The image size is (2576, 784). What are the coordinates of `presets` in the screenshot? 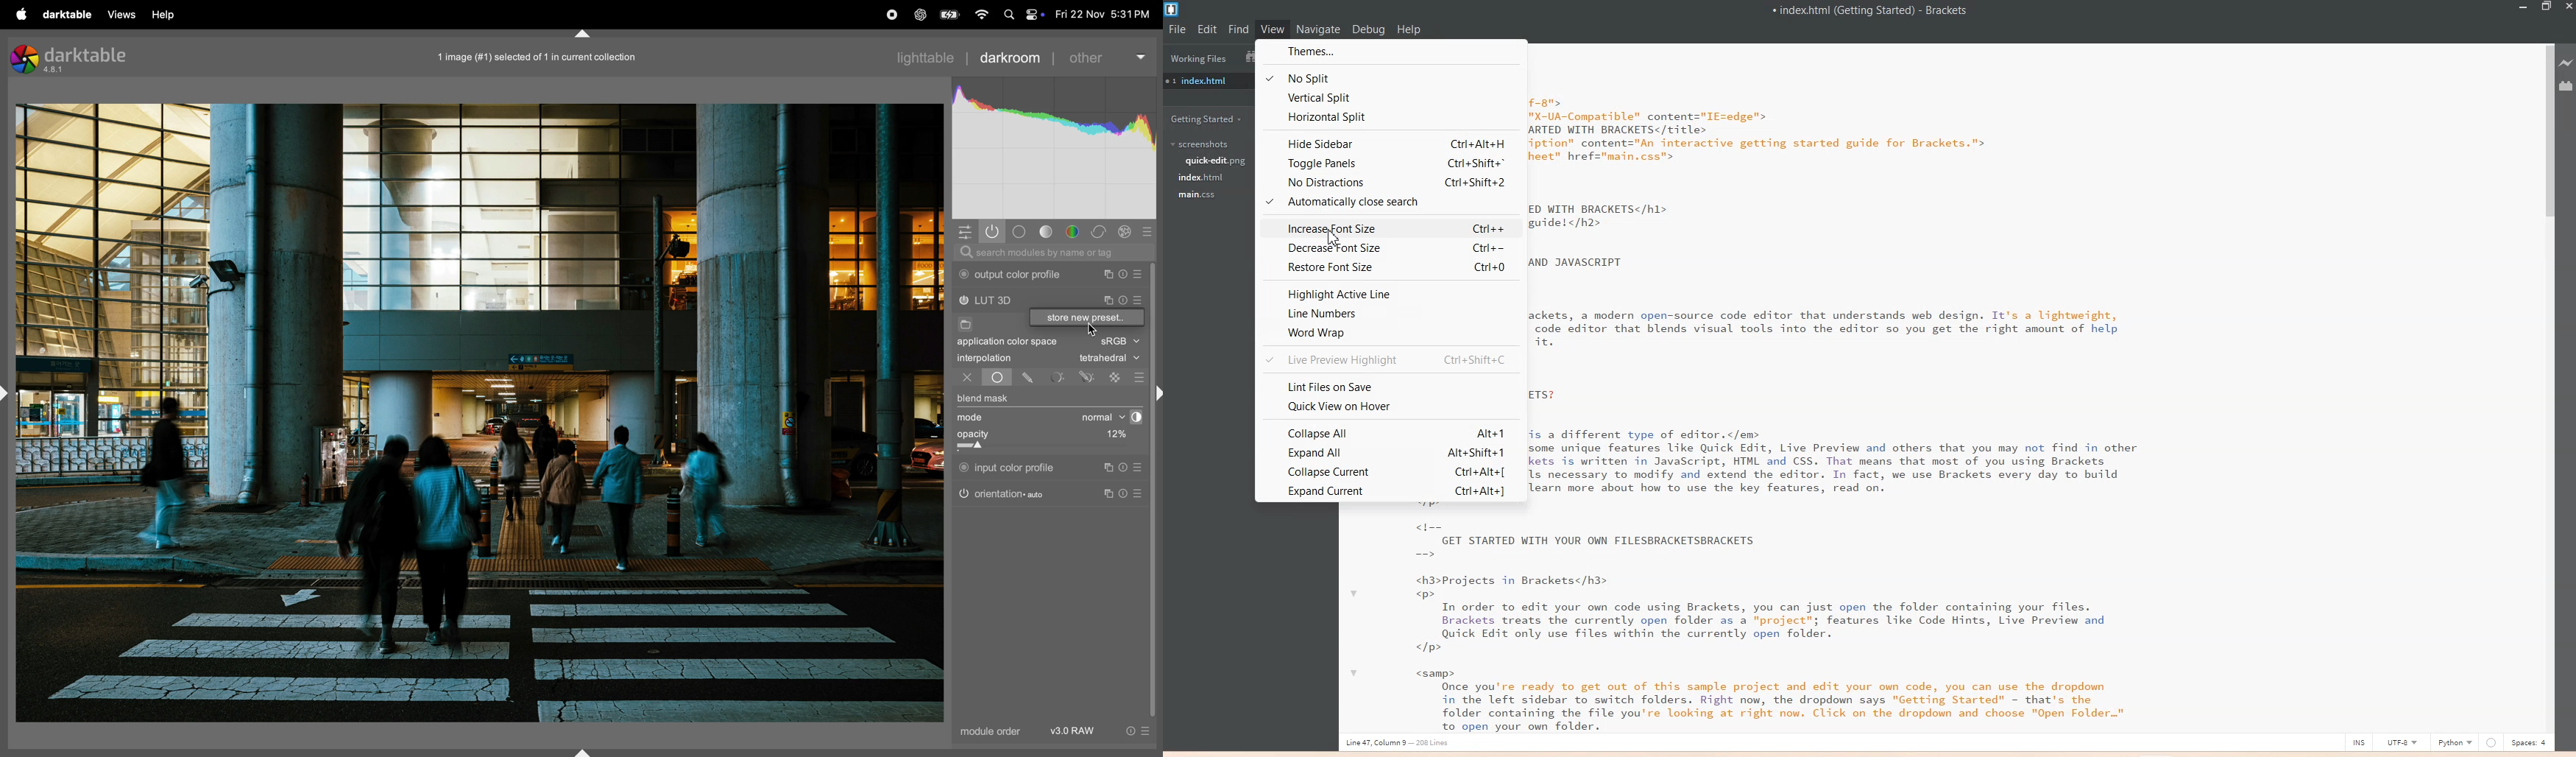 It's located at (1140, 302).